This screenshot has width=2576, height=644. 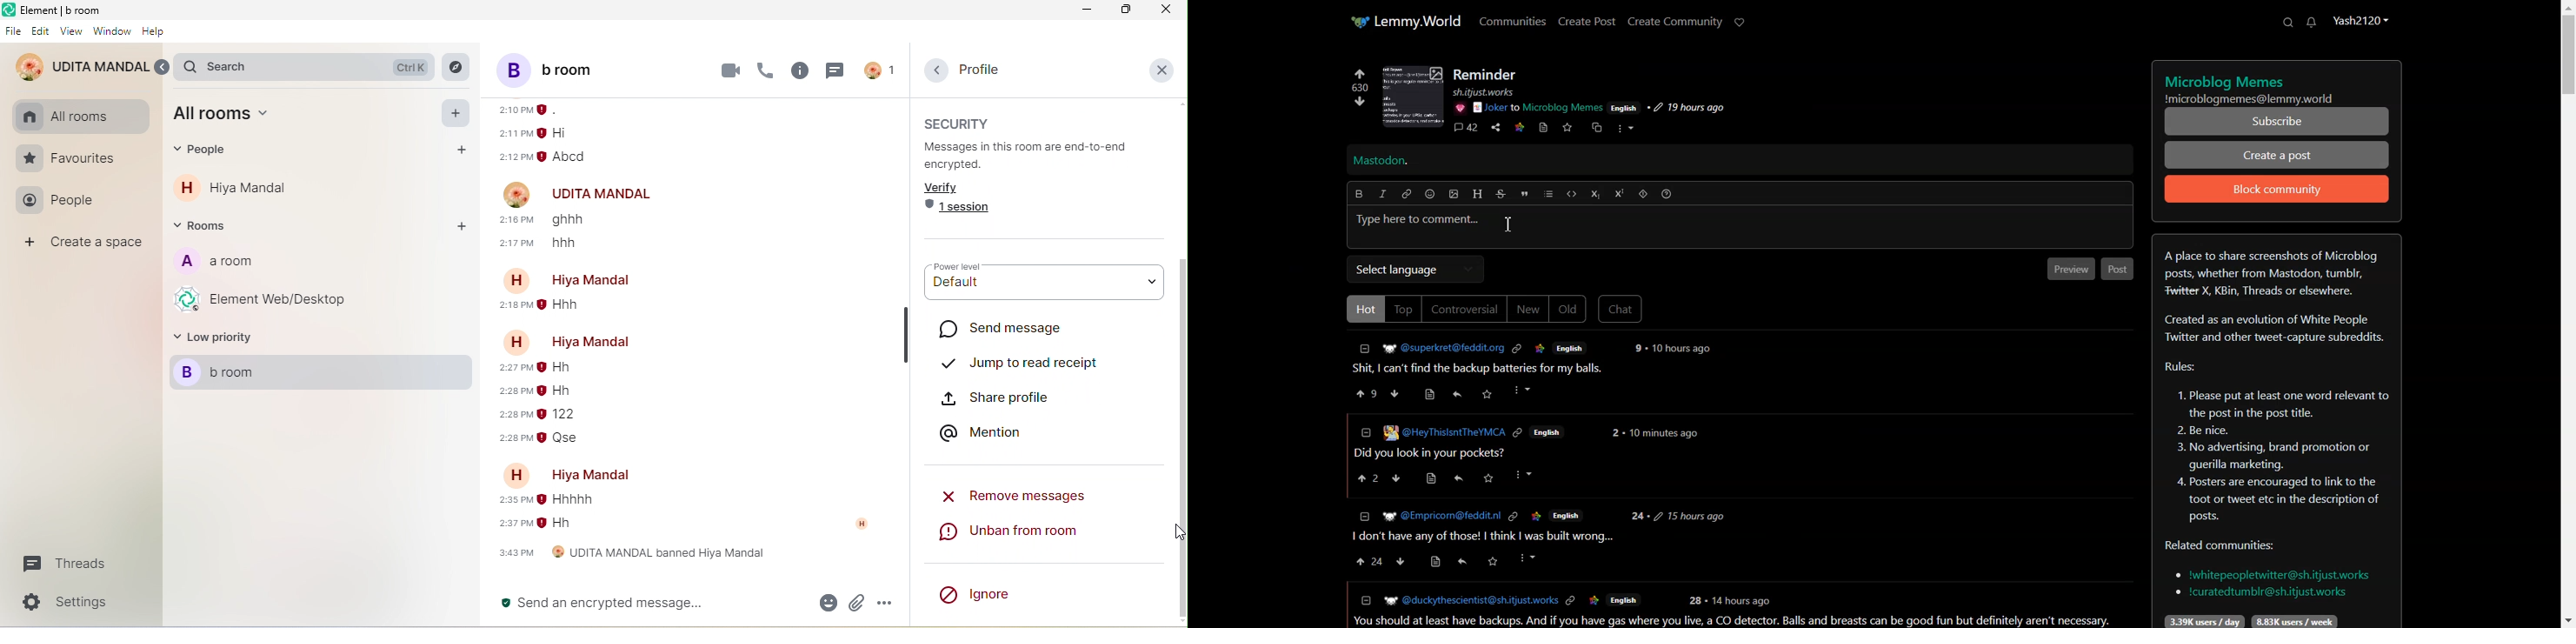 I want to click on close, so click(x=1165, y=10).